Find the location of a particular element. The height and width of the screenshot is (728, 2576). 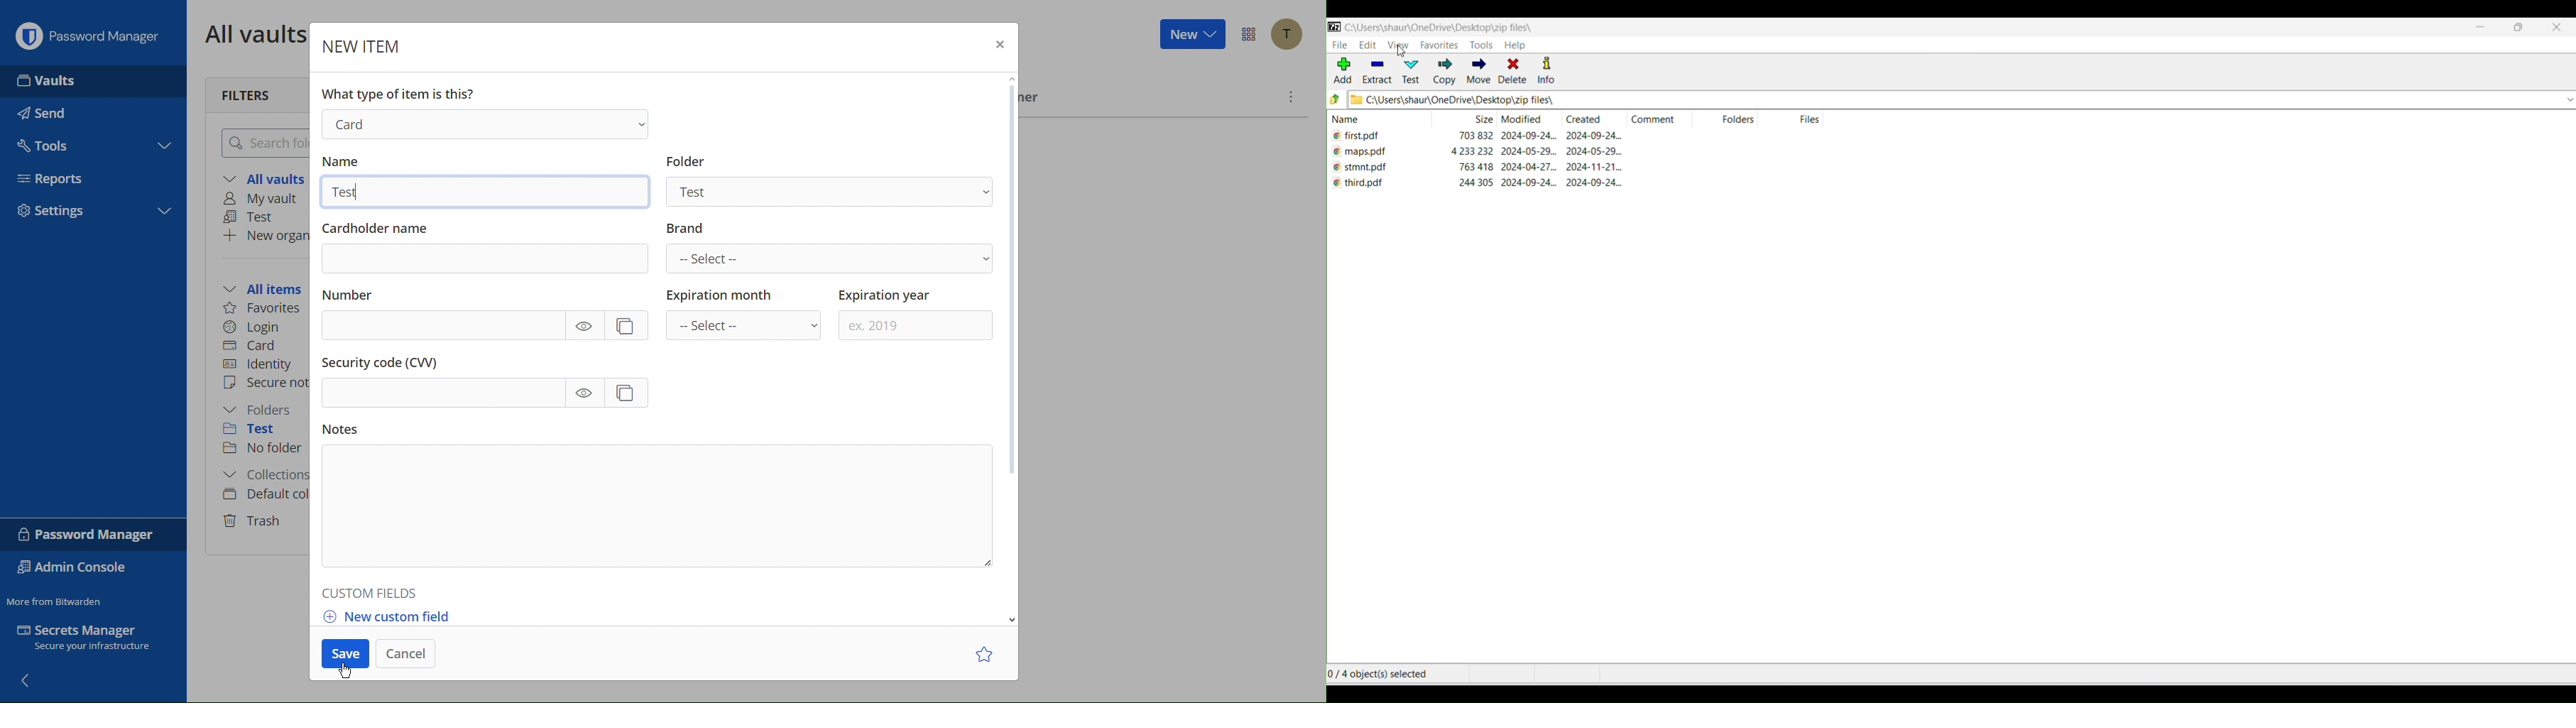

Name is located at coordinates (343, 163).